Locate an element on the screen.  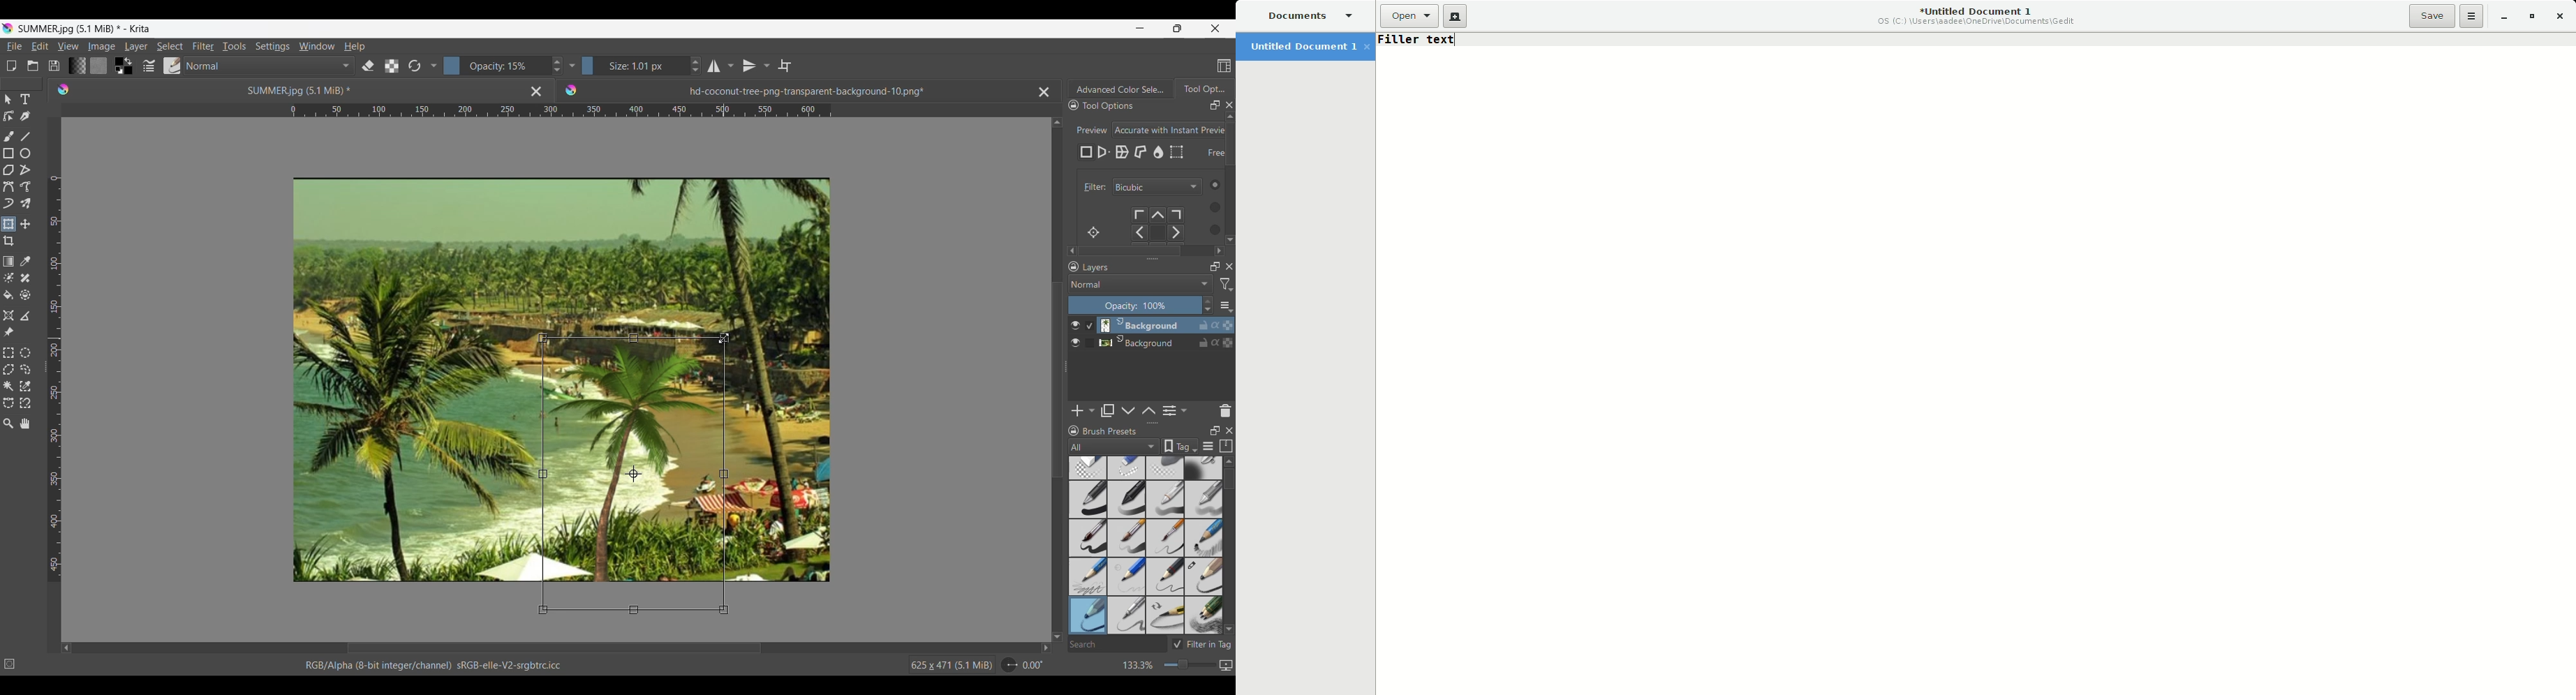
Duplicate layer/mask is located at coordinates (1108, 411).